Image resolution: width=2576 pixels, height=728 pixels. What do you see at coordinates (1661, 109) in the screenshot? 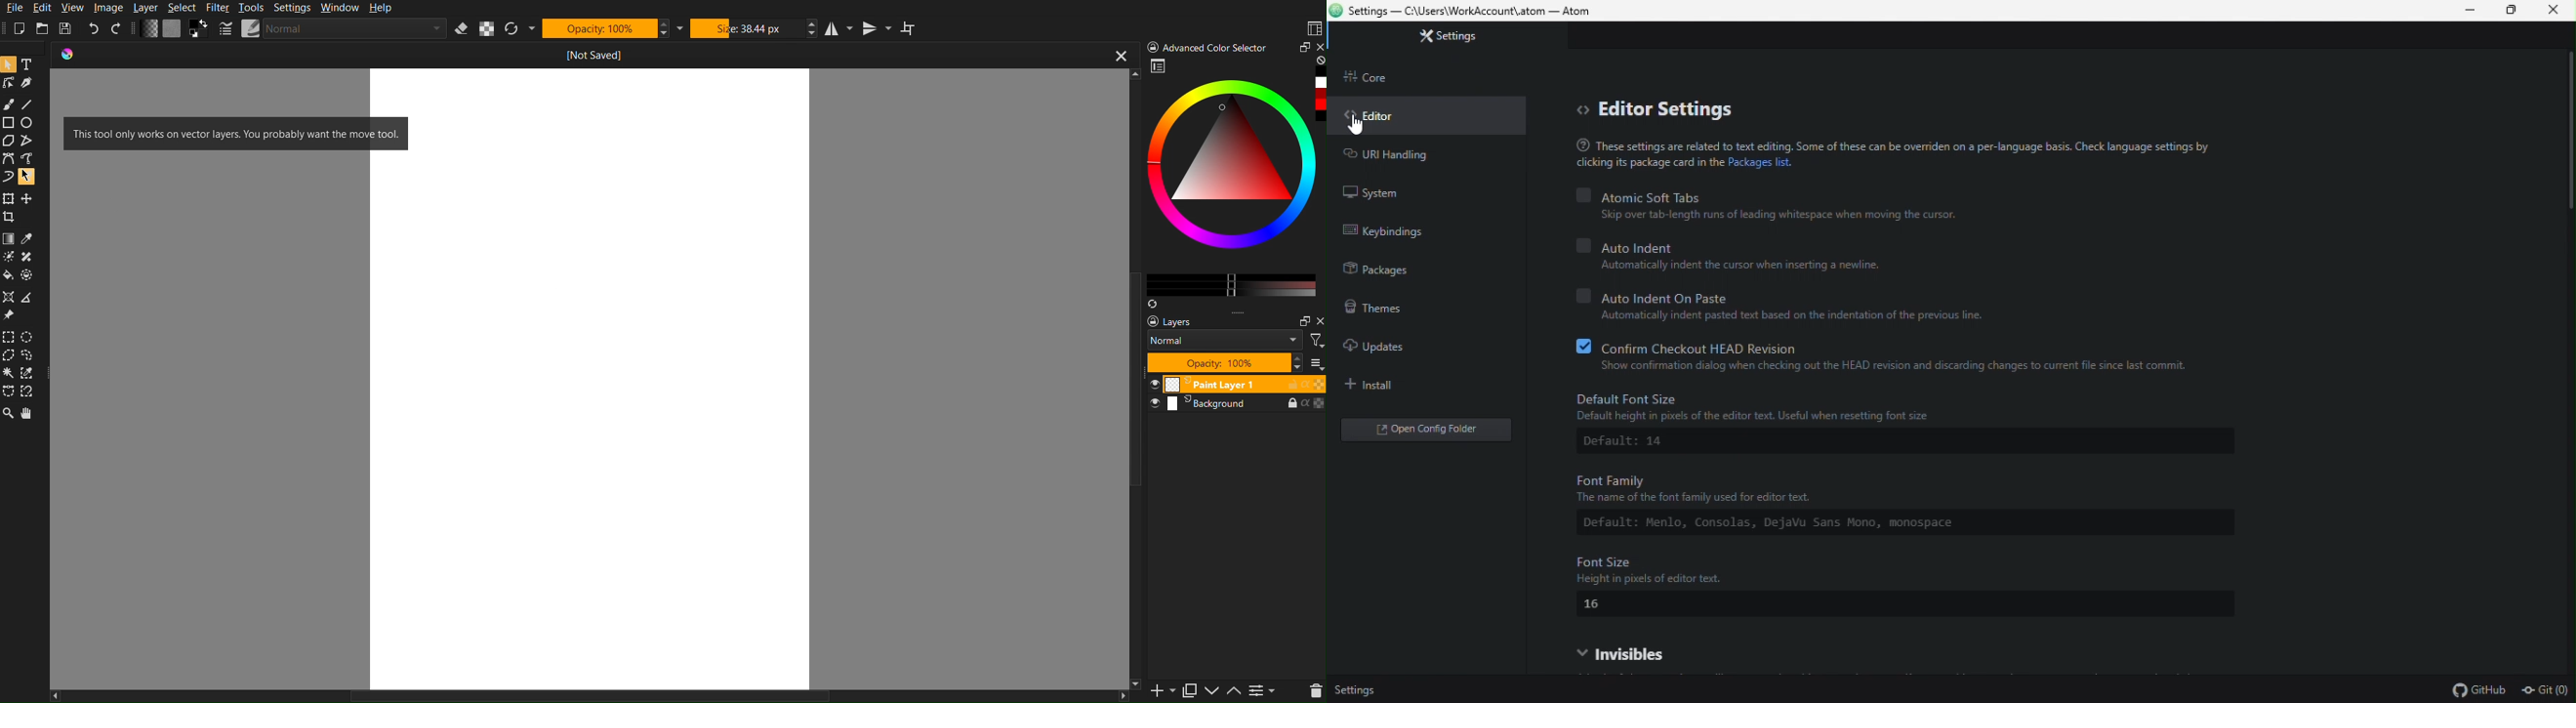
I see `Editor setting` at bounding box center [1661, 109].